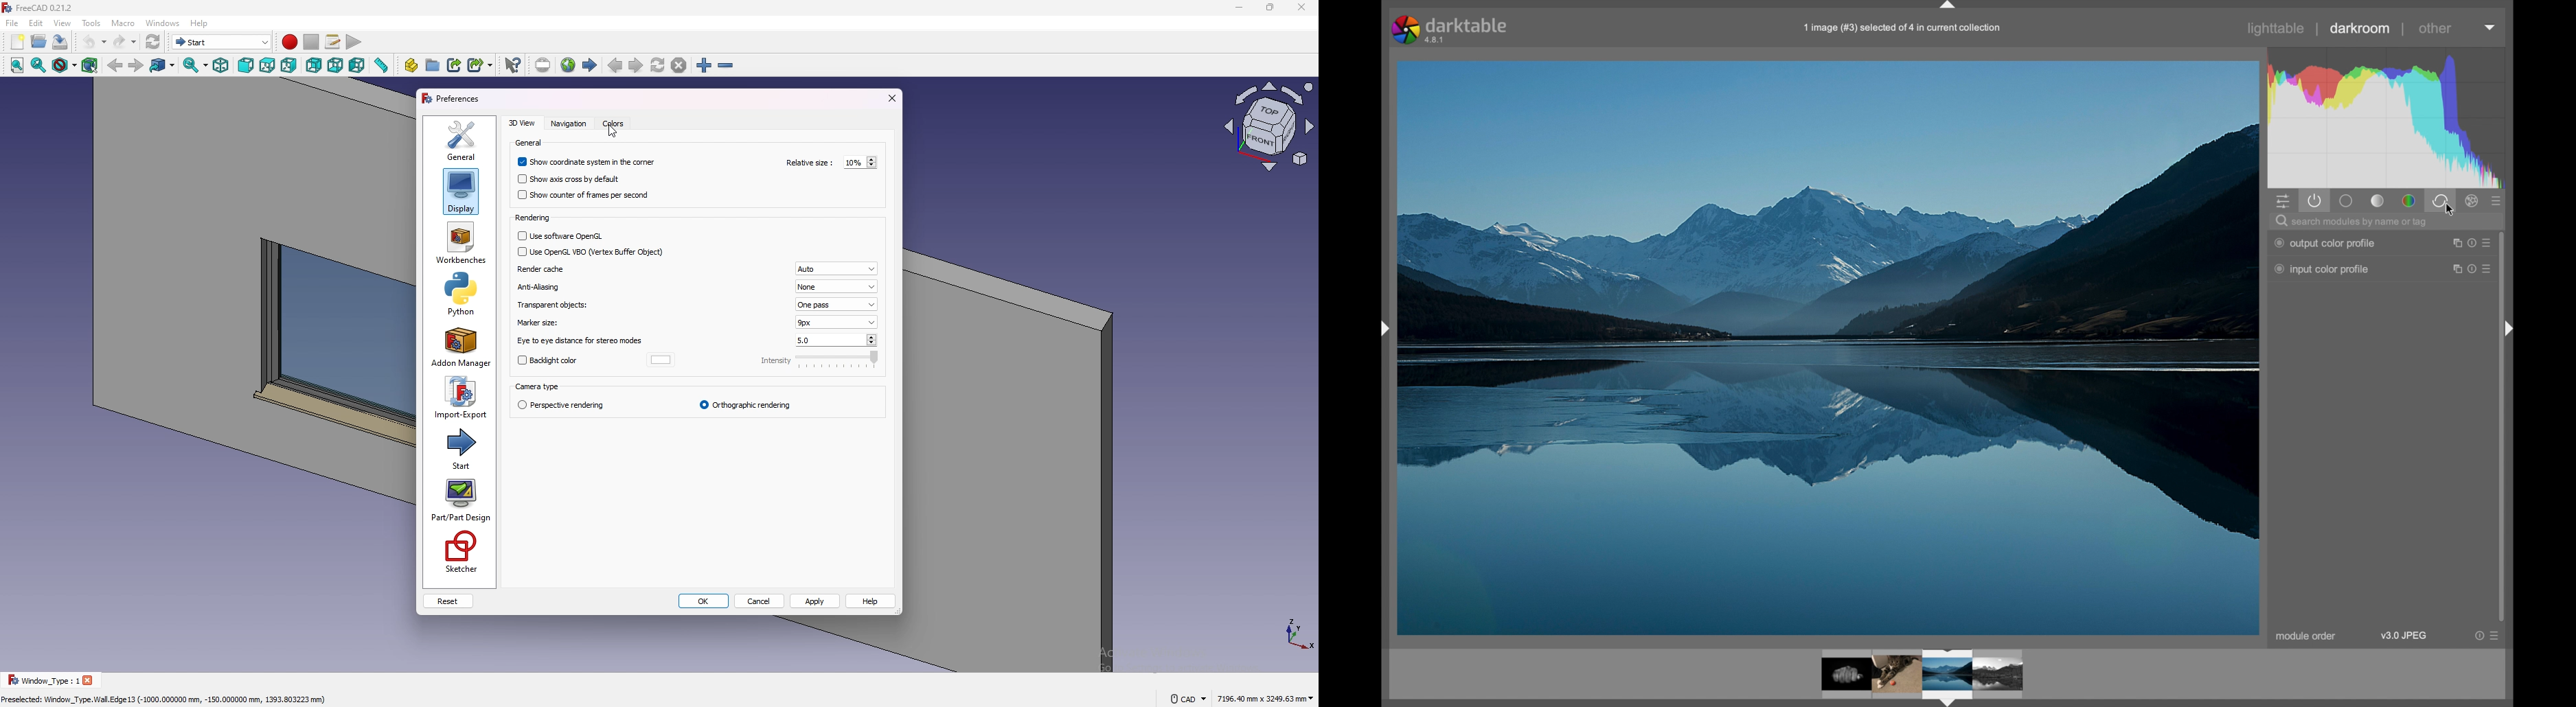 Image resolution: width=2576 pixels, height=728 pixels. I want to click on python, so click(459, 294).